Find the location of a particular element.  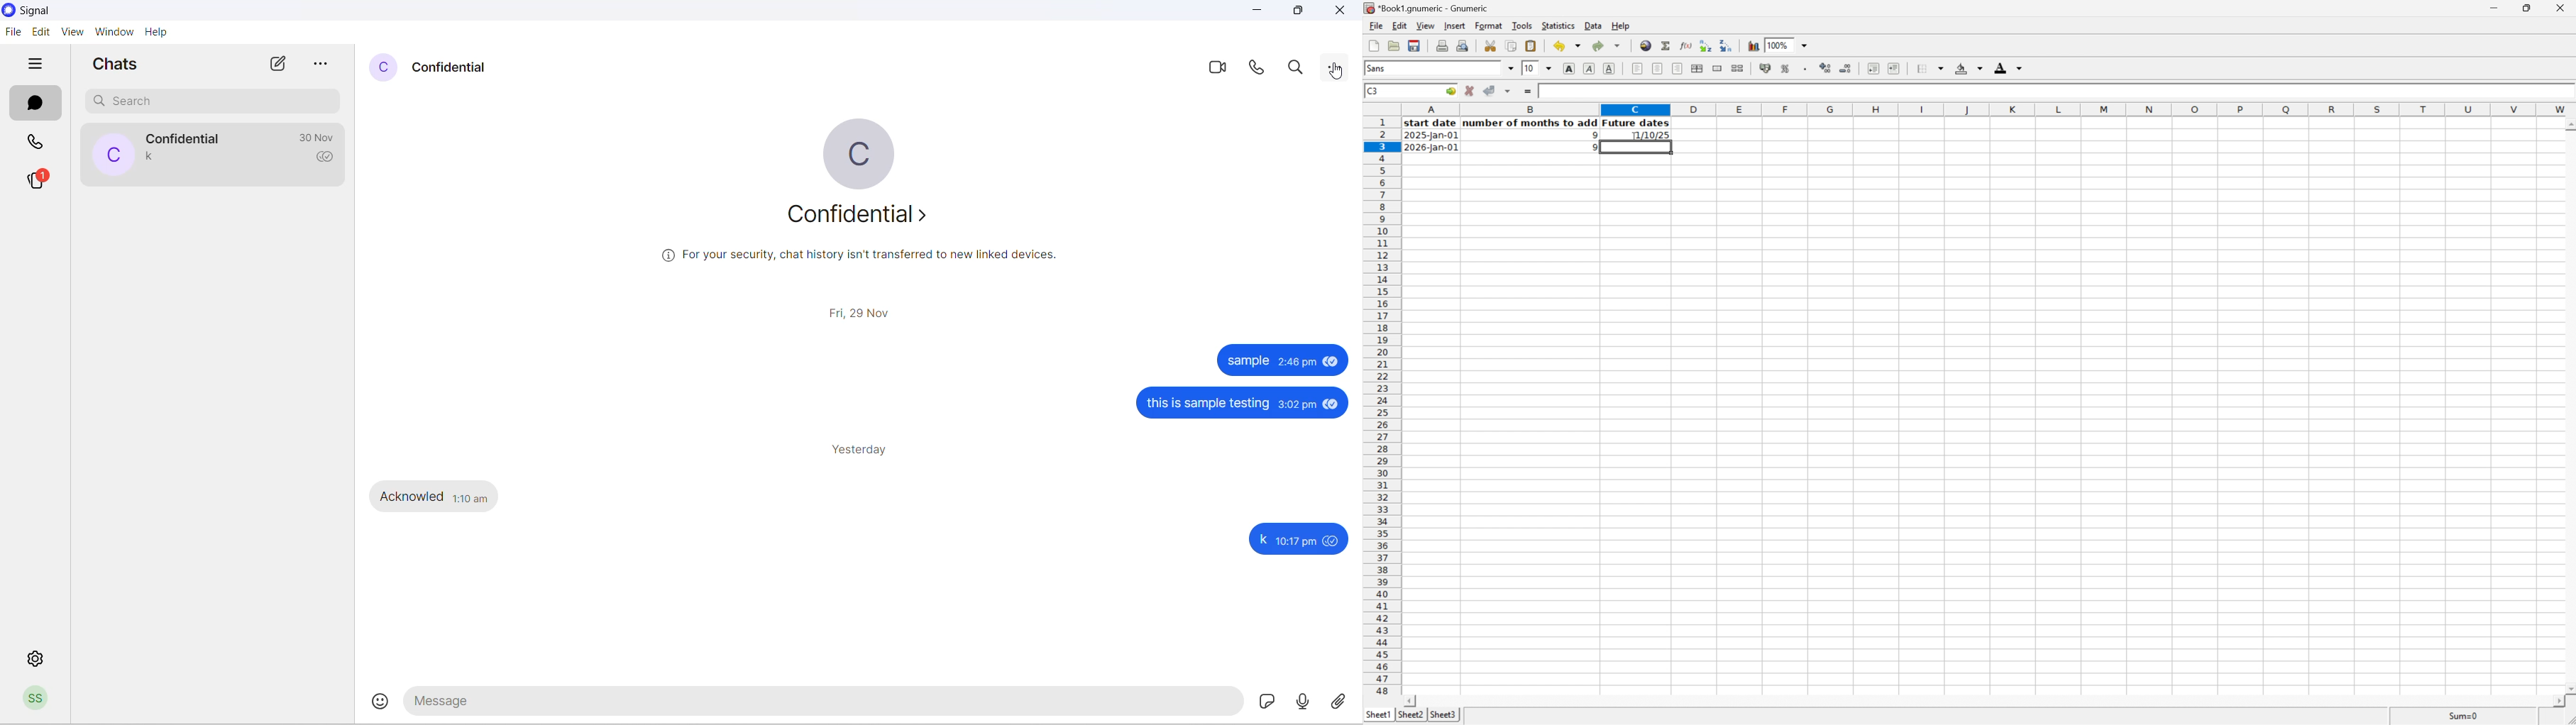

Scroll Right is located at coordinates (2556, 701).